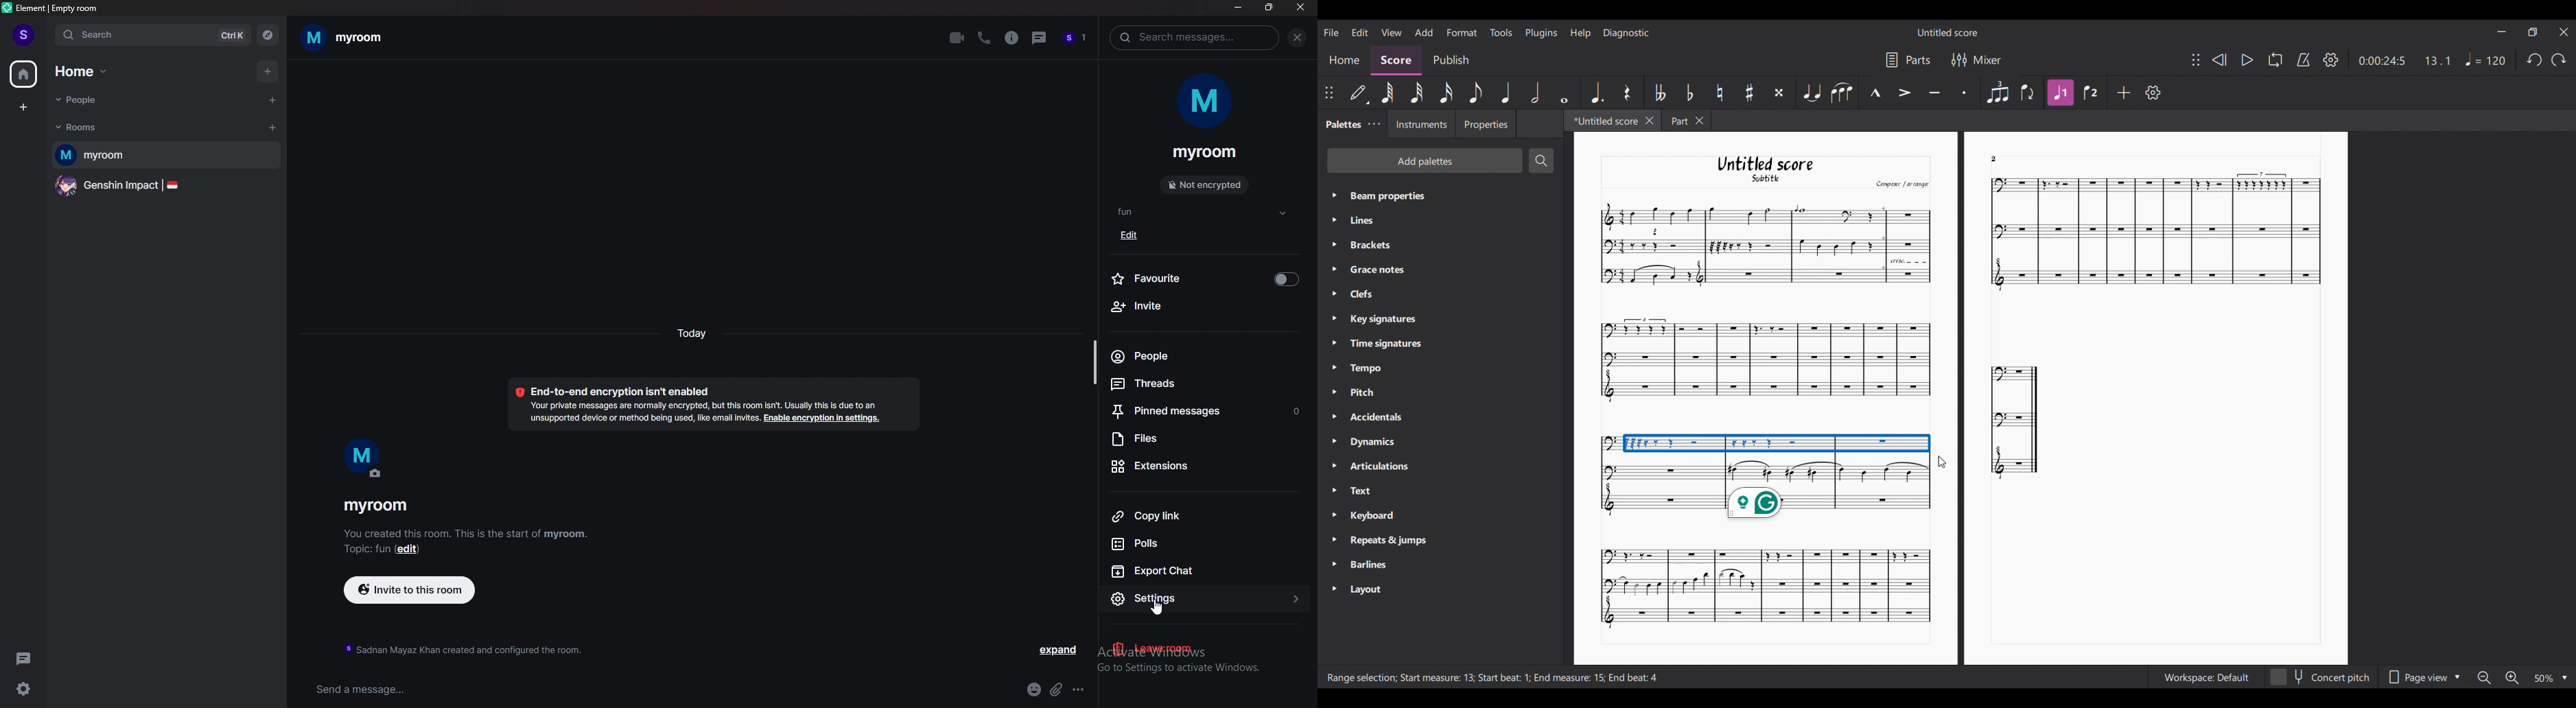 This screenshot has width=2576, height=728. I want to click on threads, so click(1204, 384).